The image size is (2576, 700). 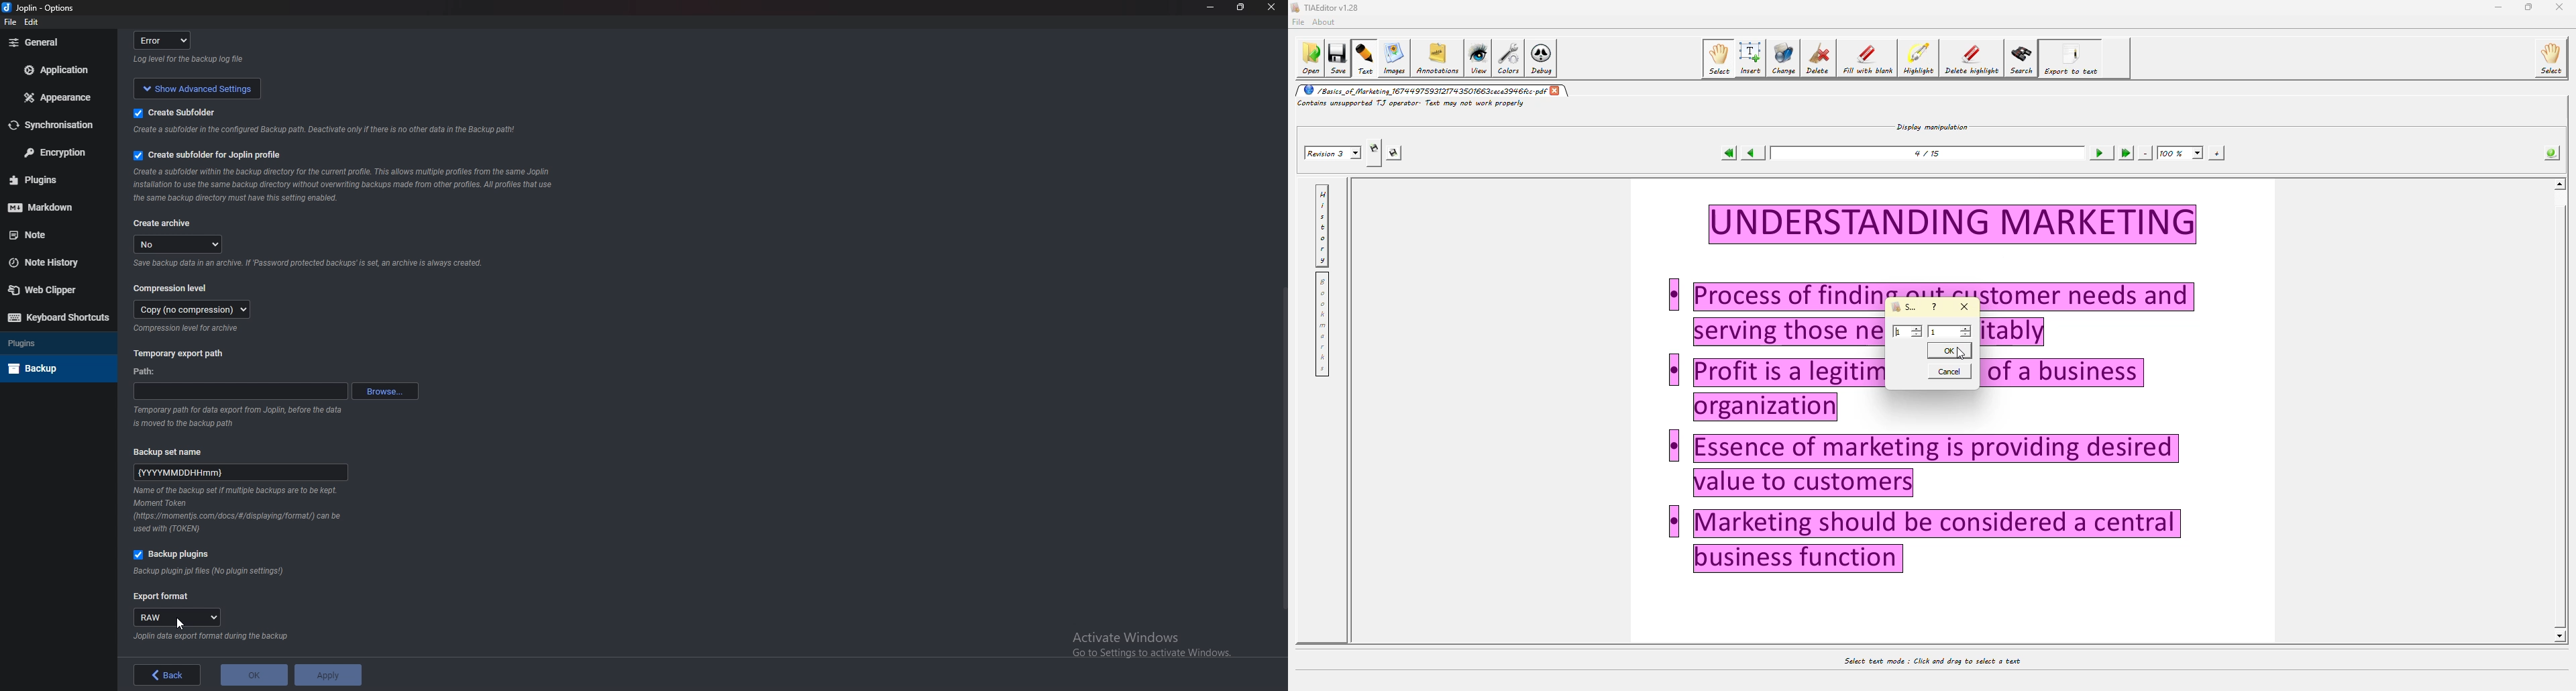 I want to click on Backup set name, so click(x=176, y=451).